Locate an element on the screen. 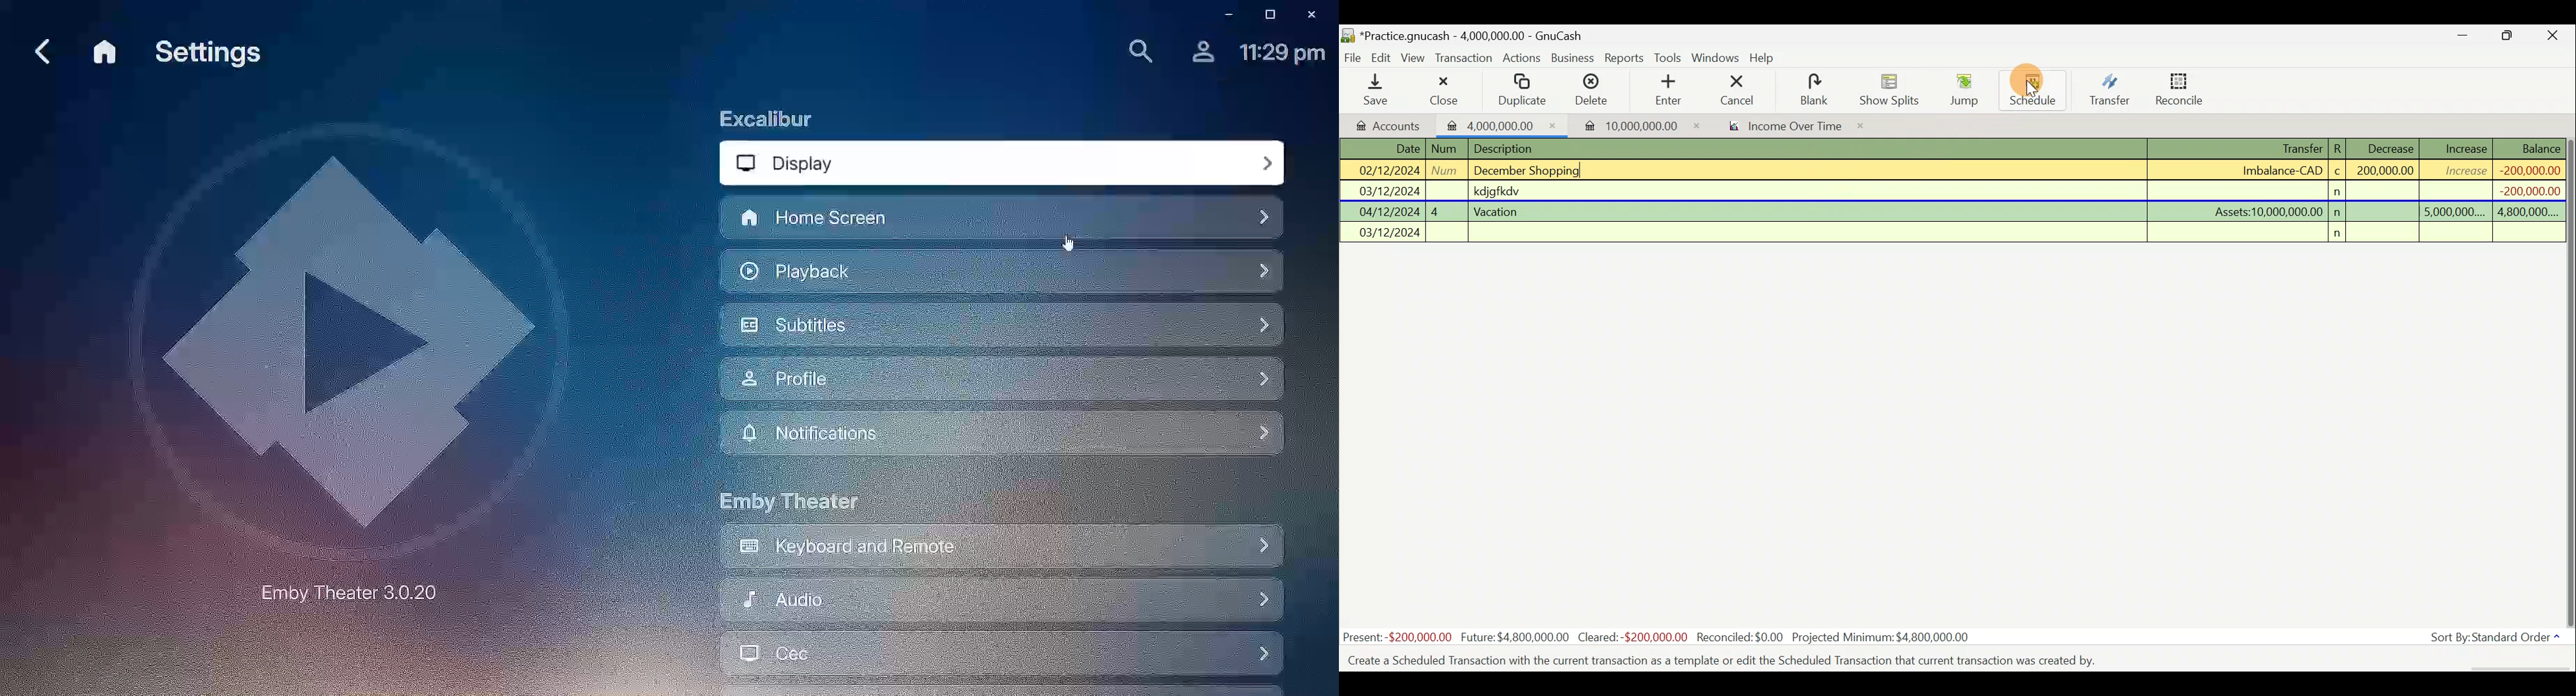  Settings is located at coordinates (211, 54).